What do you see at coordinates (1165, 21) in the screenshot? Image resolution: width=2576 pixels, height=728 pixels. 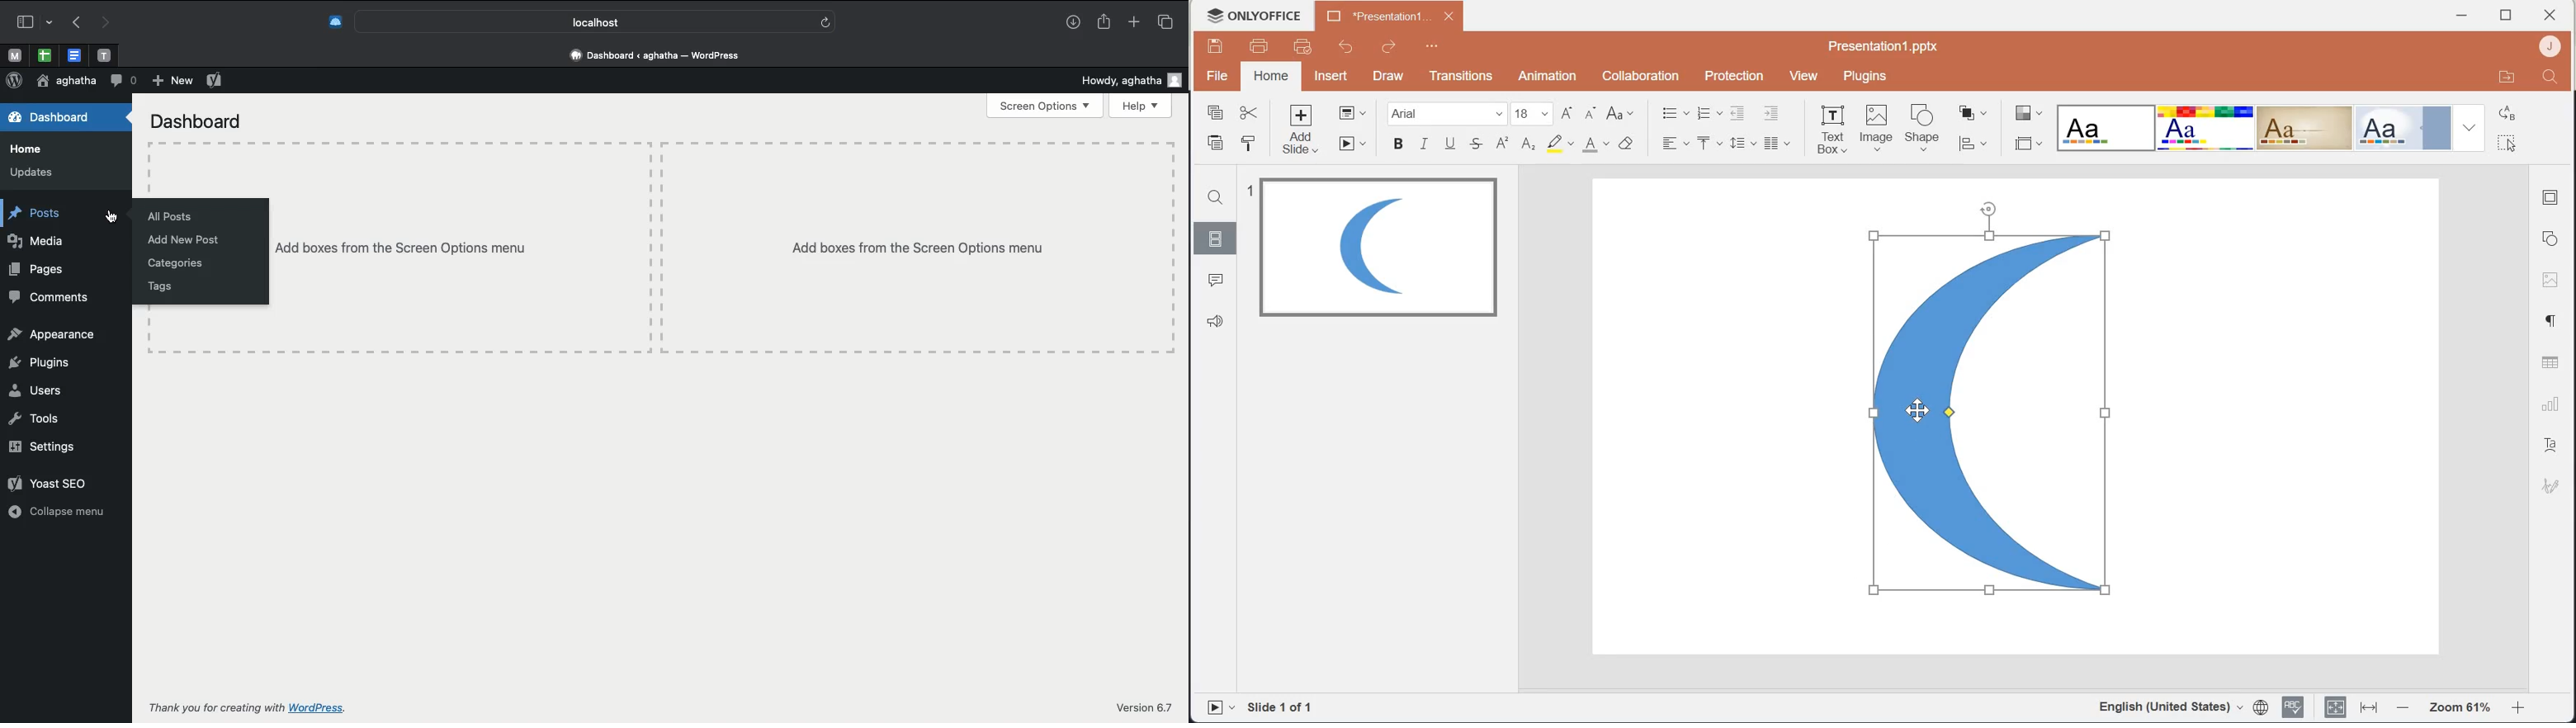 I see `Tabs` at bounding box center [1165, 21].